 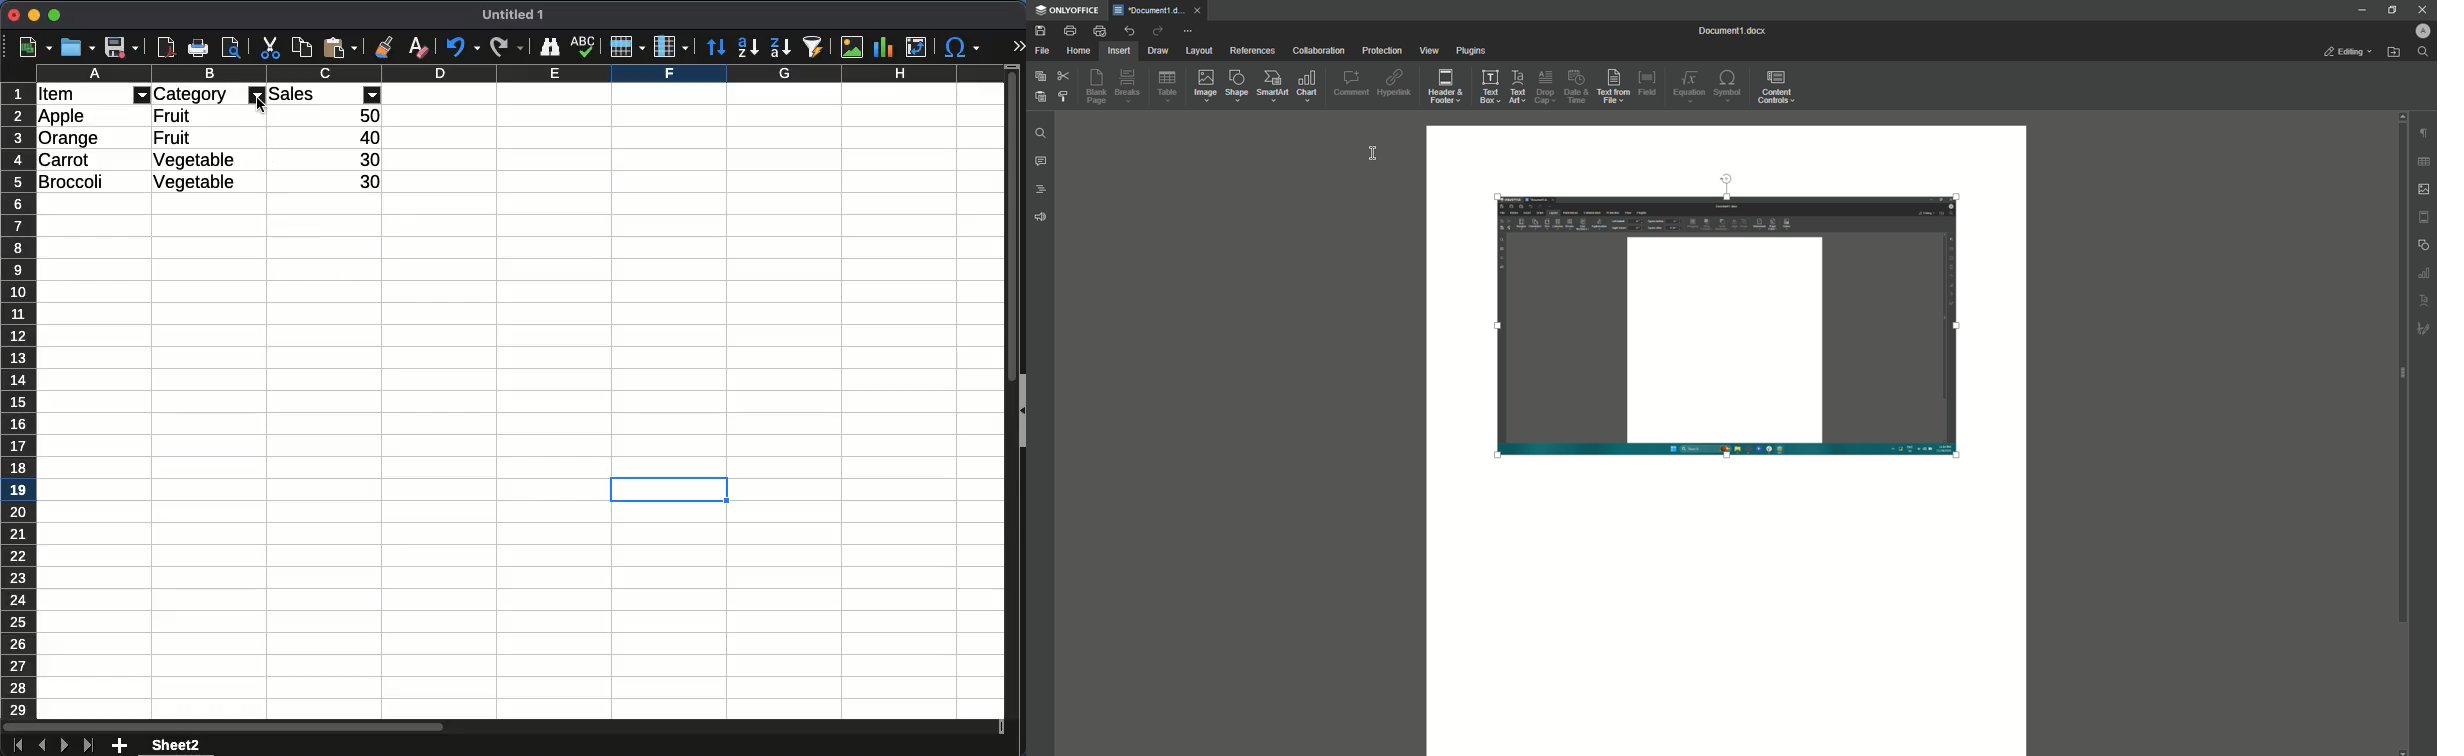 I want to click on Screenshot, so click(x=1736, y=327).